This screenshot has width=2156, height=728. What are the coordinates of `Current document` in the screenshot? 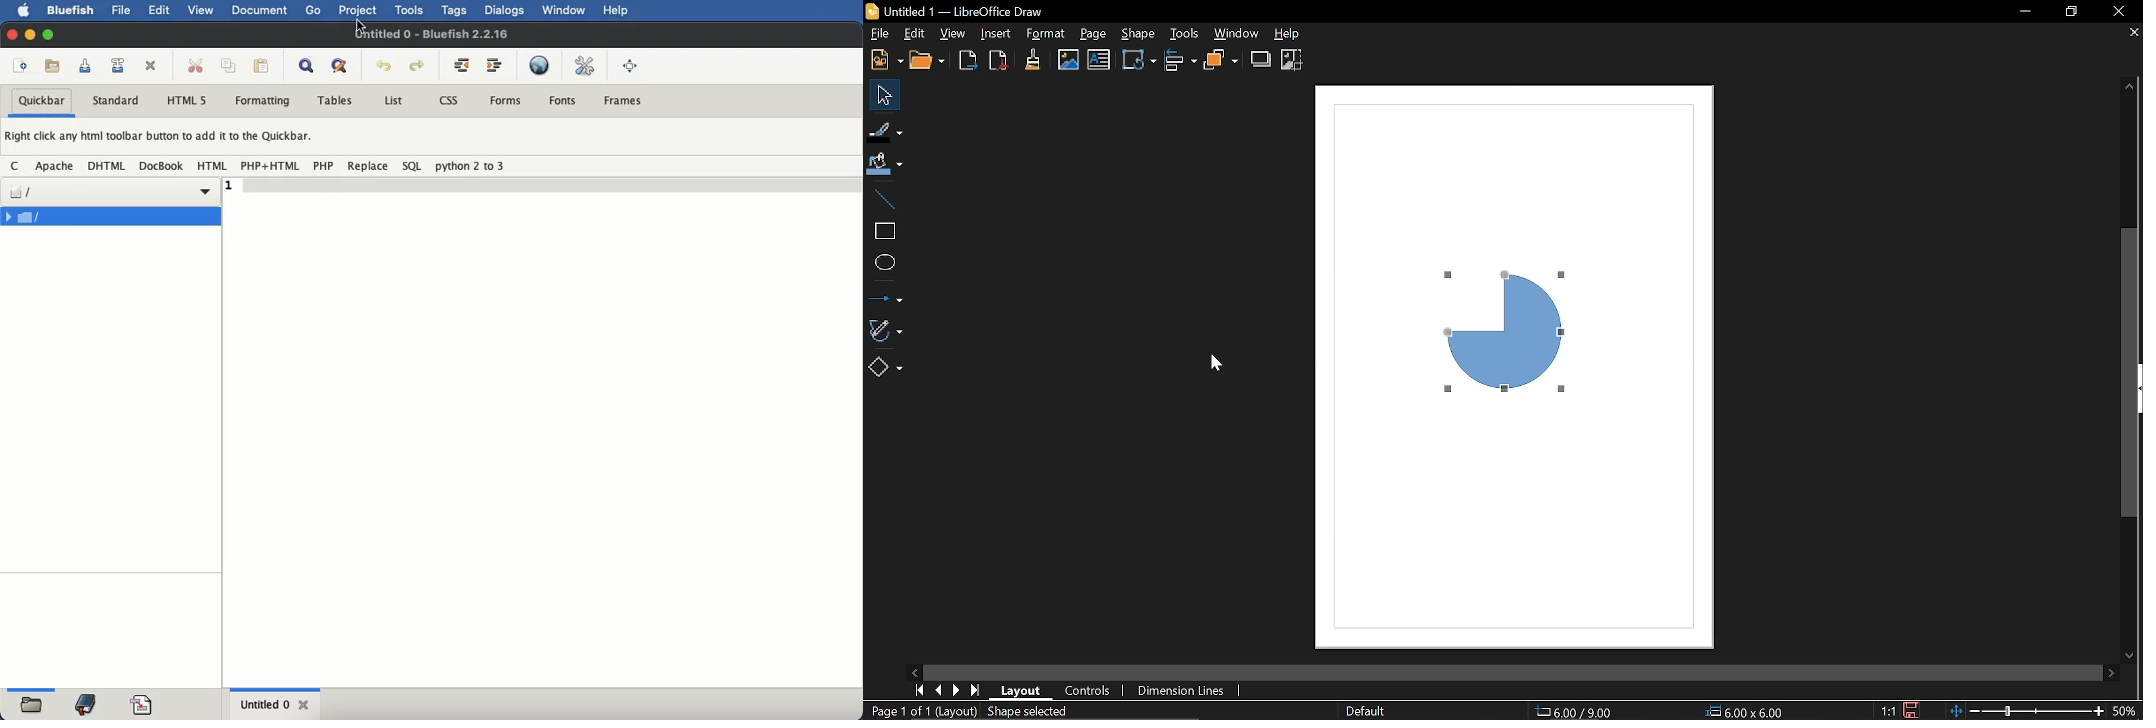 It's located at (958, 11).